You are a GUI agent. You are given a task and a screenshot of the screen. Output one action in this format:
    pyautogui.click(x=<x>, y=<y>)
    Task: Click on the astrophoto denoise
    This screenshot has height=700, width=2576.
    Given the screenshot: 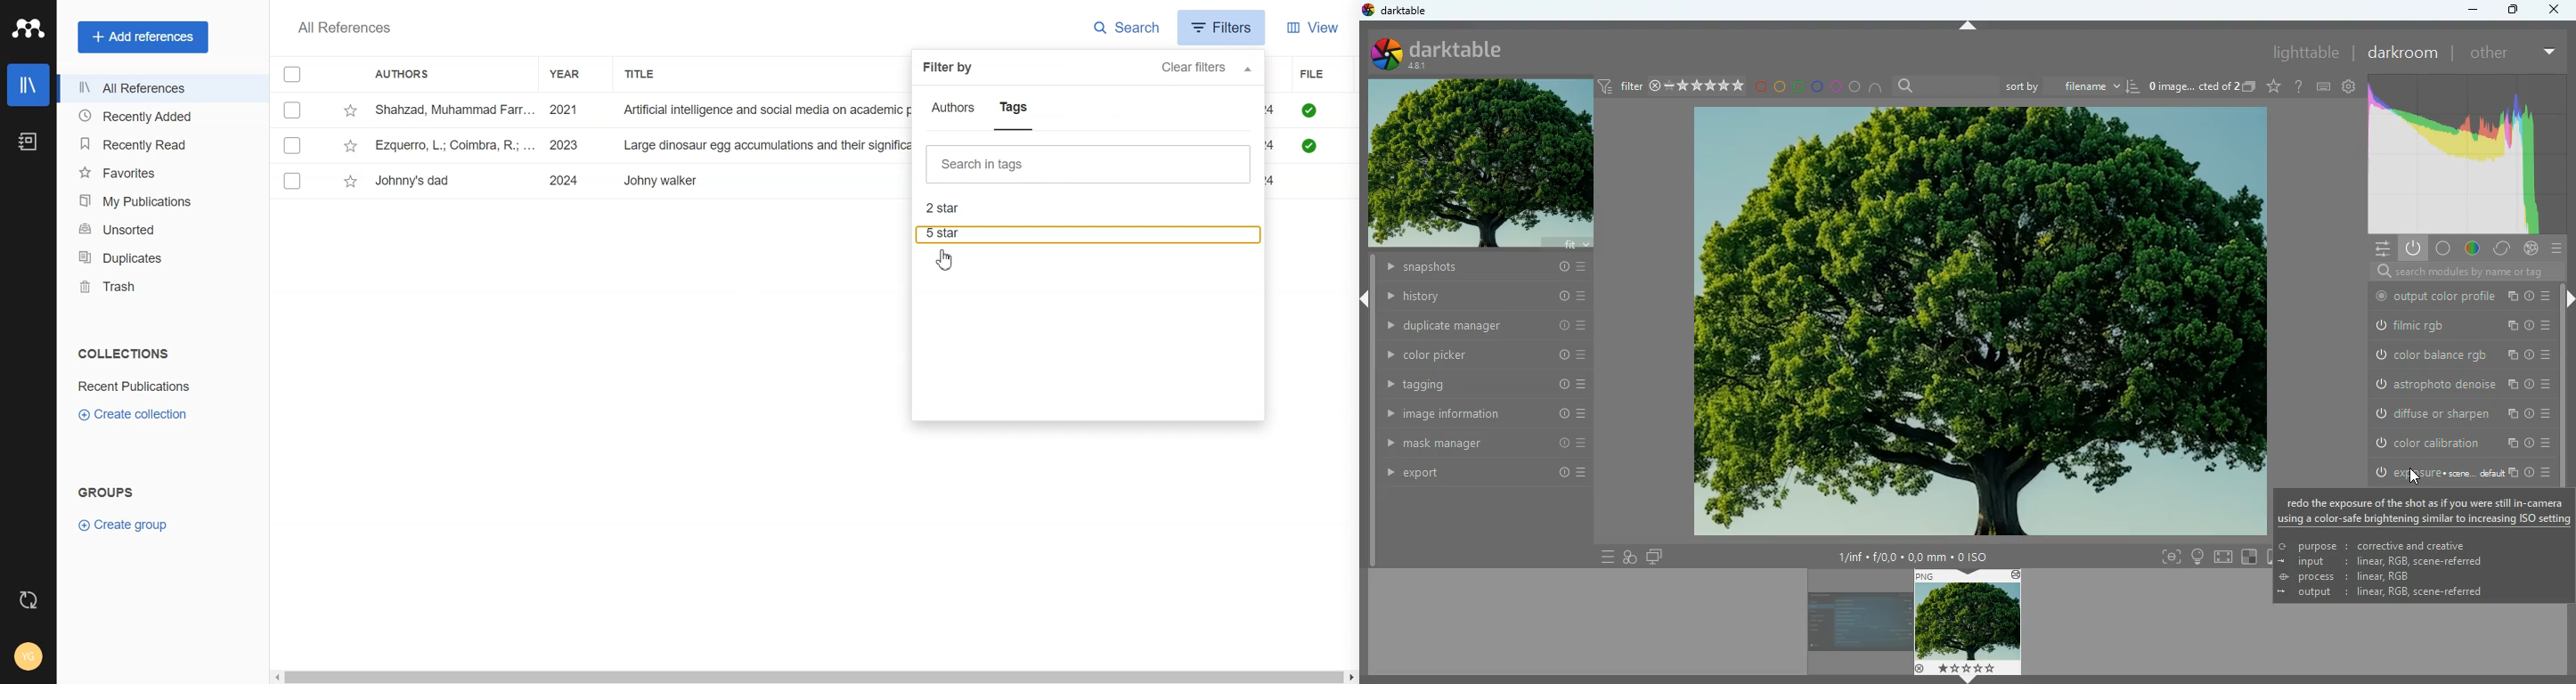 What is the action you would take?
    pyautogui.click(x=2458, y=384)
    